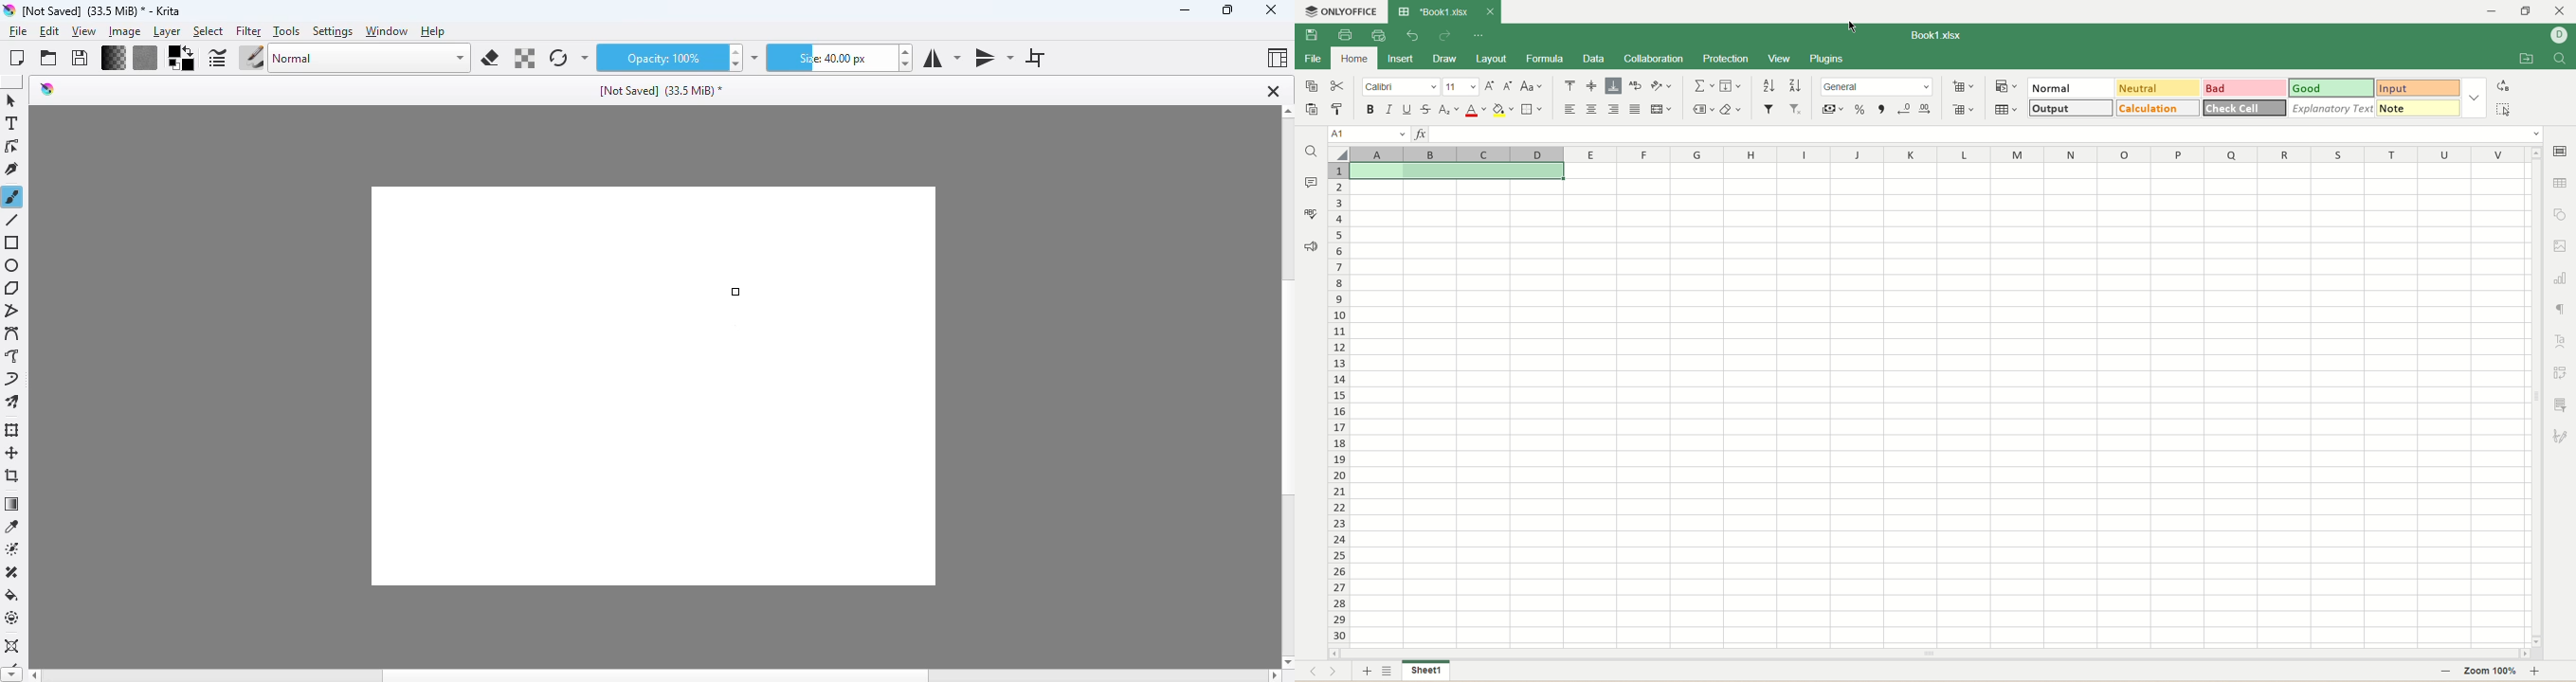 This screenshot has height=700, width=2576. What do you see at coordinates (1877, 86) in the screenshot?
I see `number format` at bounding box center [1877, 86].